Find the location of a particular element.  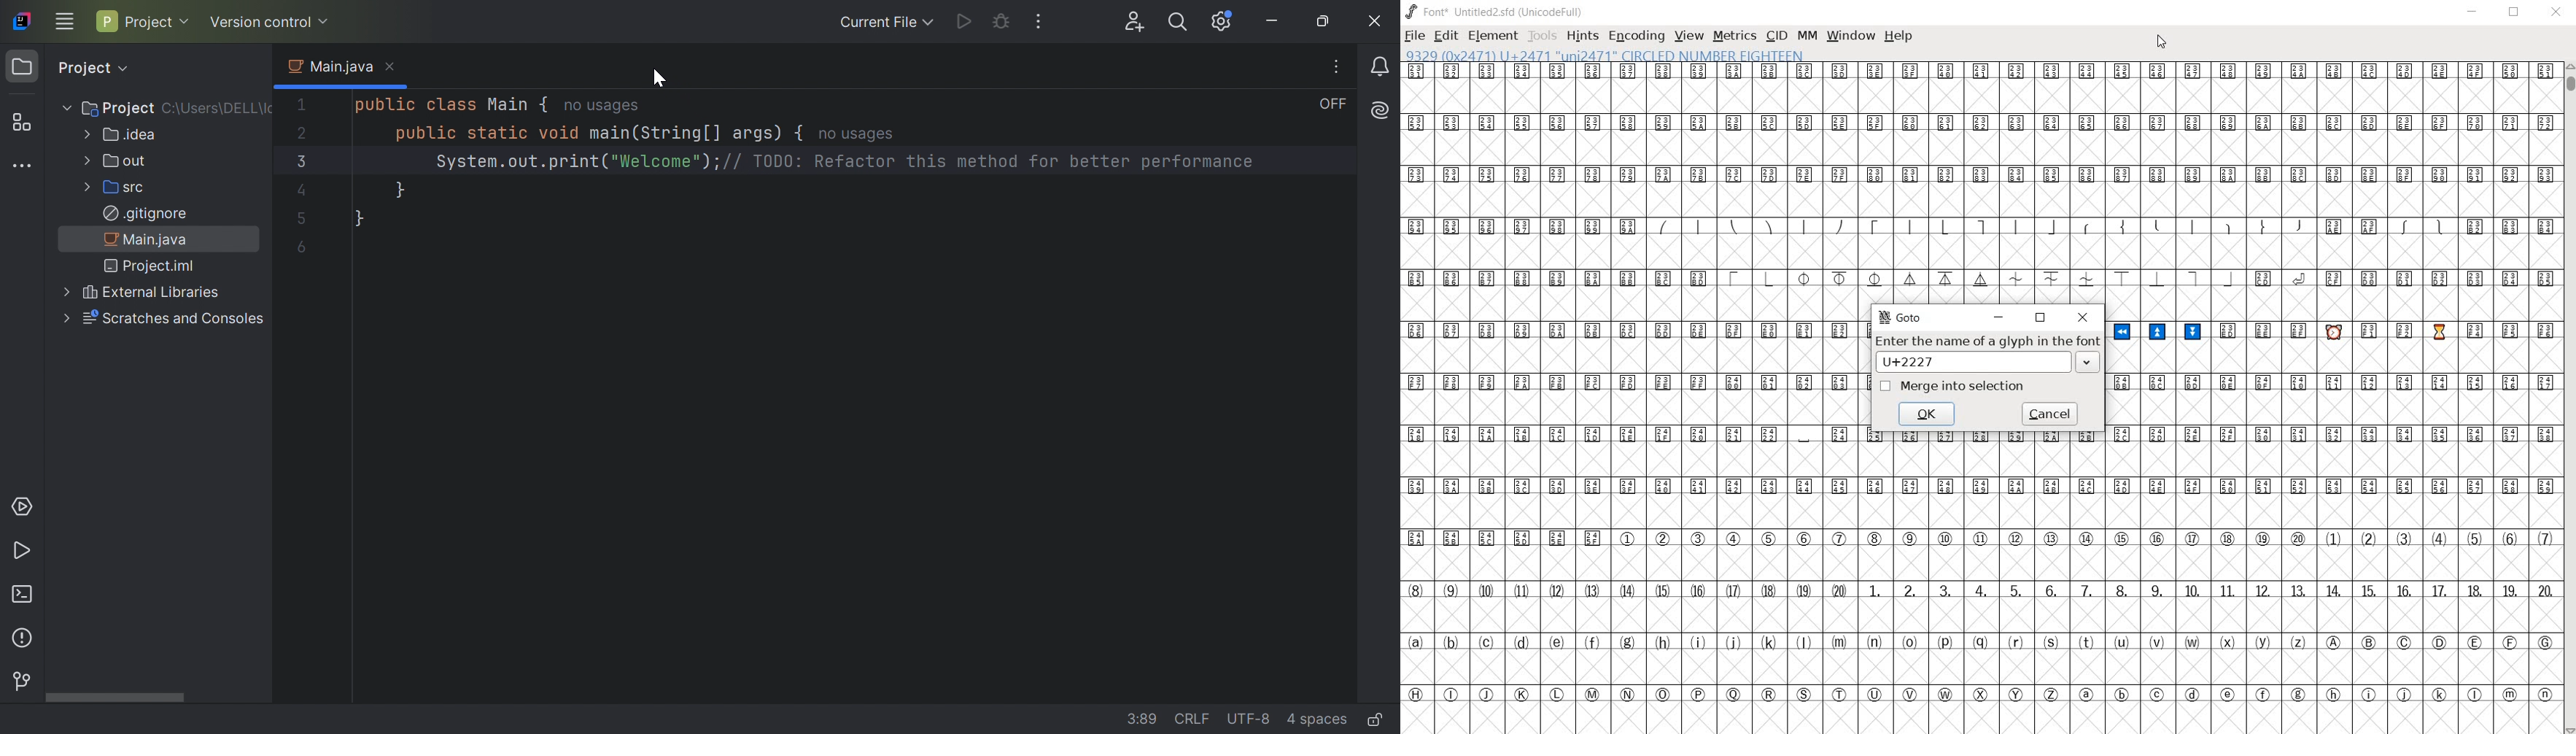

C:\\uSERS\DELL is located at coordinates (219, 107).